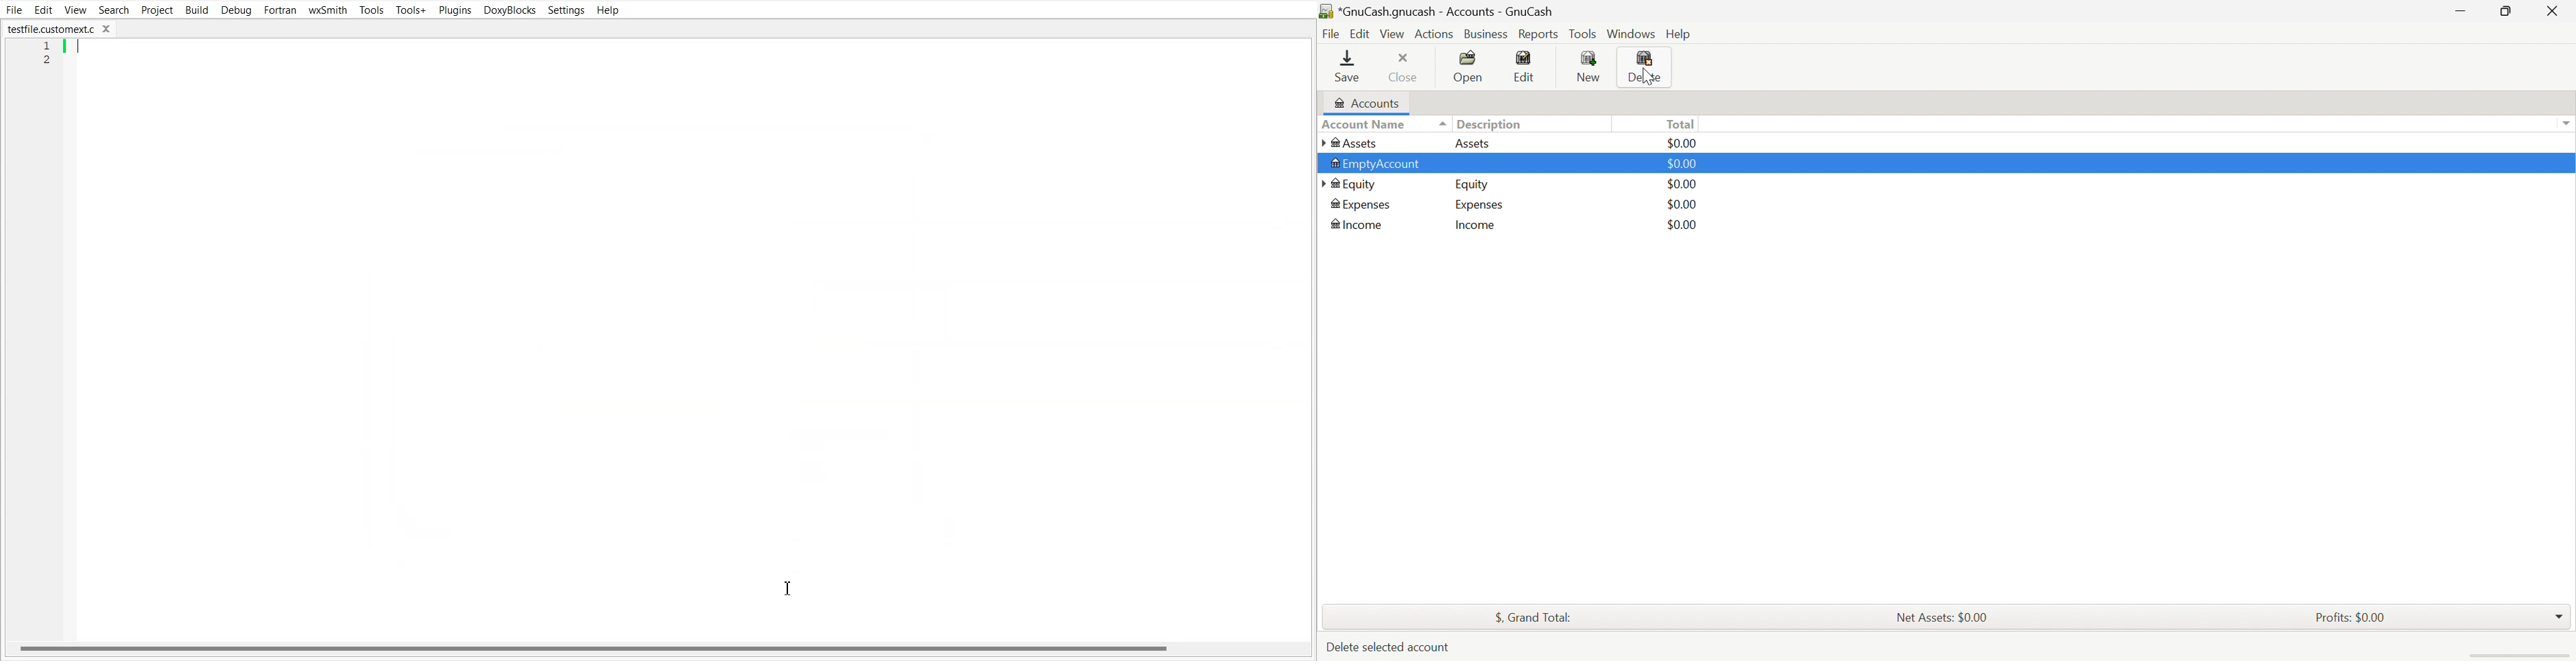 Image resolution: width=2576 pixels, height=672 pixels. I want to click on $0.00, so click(1683, 165).